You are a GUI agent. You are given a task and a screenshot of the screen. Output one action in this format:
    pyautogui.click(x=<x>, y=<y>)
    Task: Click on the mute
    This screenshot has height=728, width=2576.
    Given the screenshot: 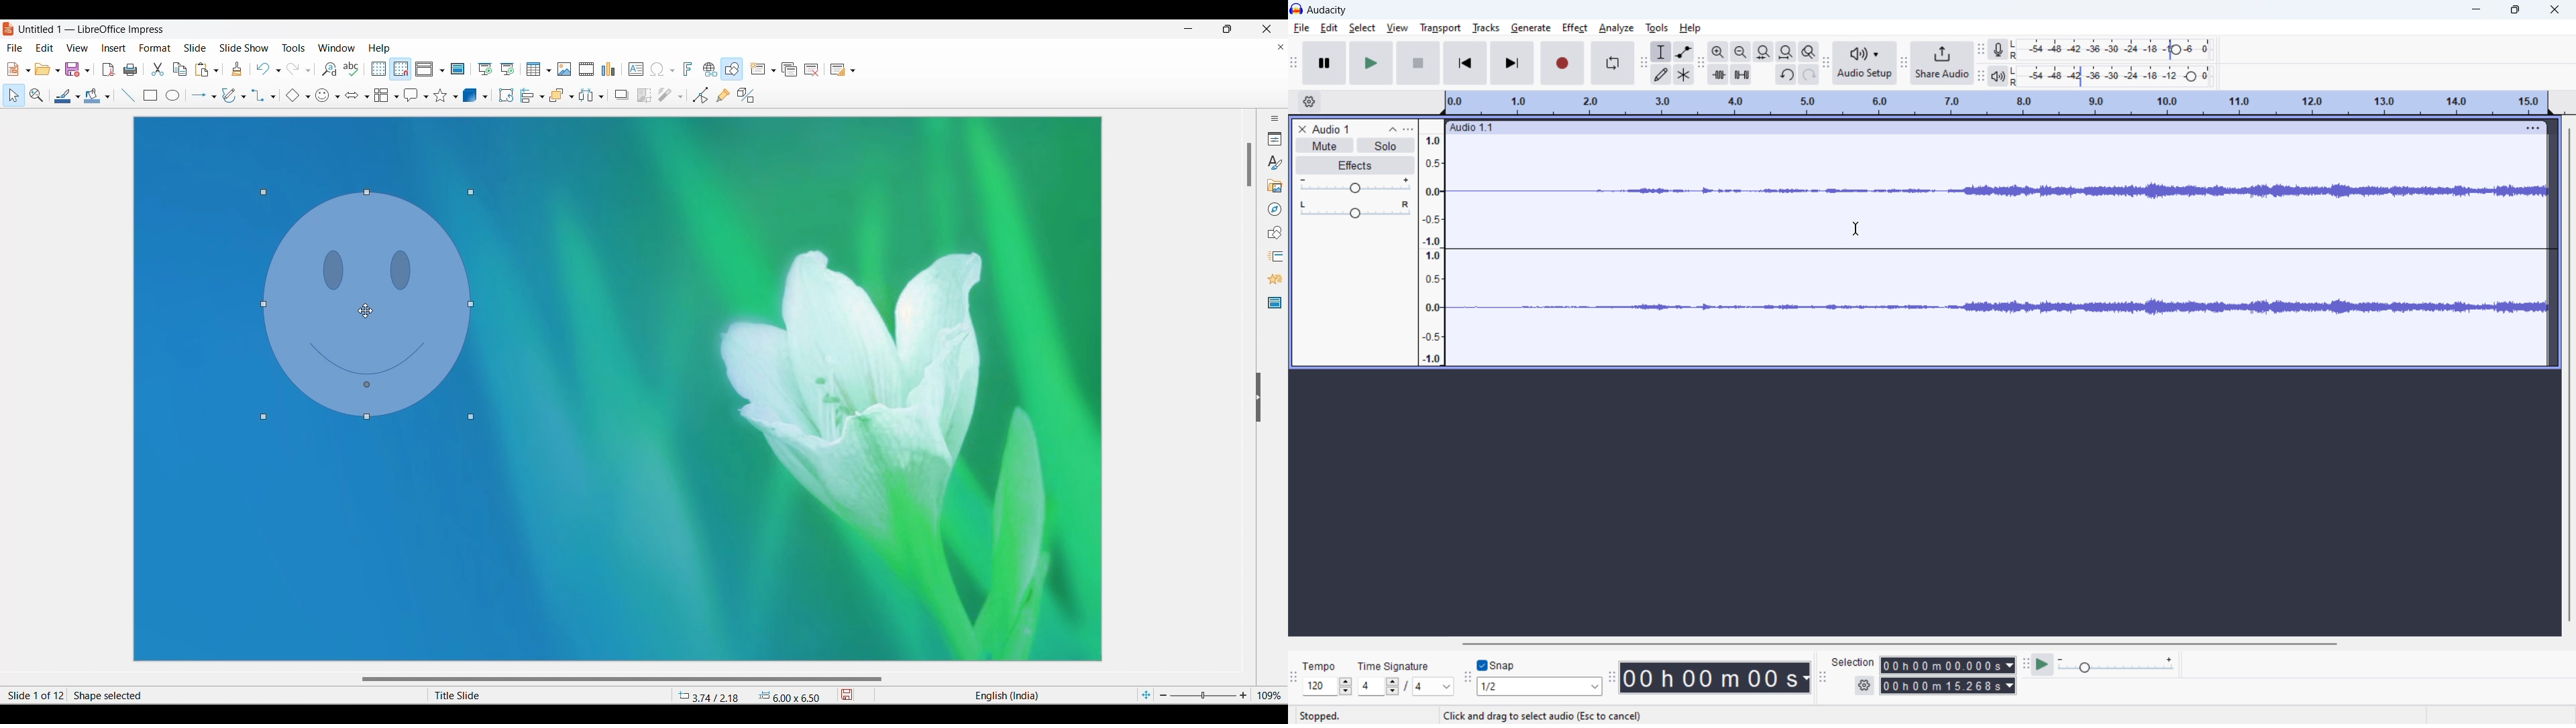 What is the action you would take?
    pyautogui.click(x=1324, y=145)
    